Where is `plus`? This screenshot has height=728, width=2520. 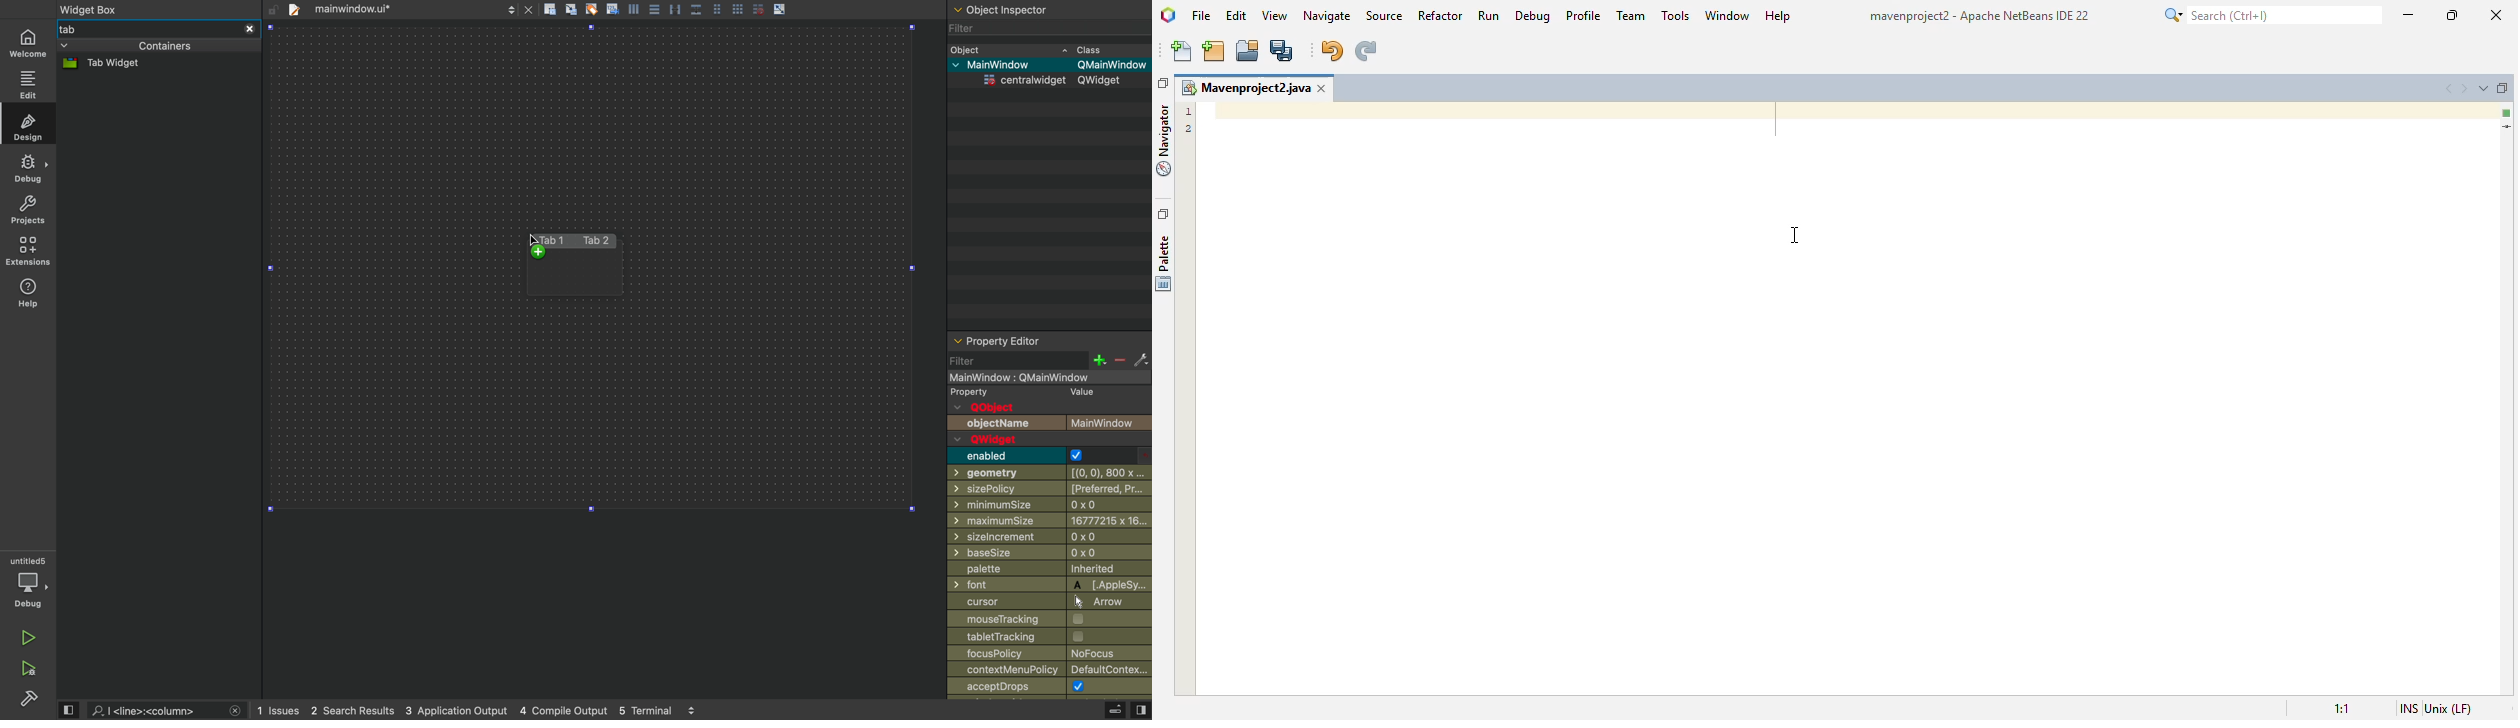 plus is located at coordinates (1098, 360).